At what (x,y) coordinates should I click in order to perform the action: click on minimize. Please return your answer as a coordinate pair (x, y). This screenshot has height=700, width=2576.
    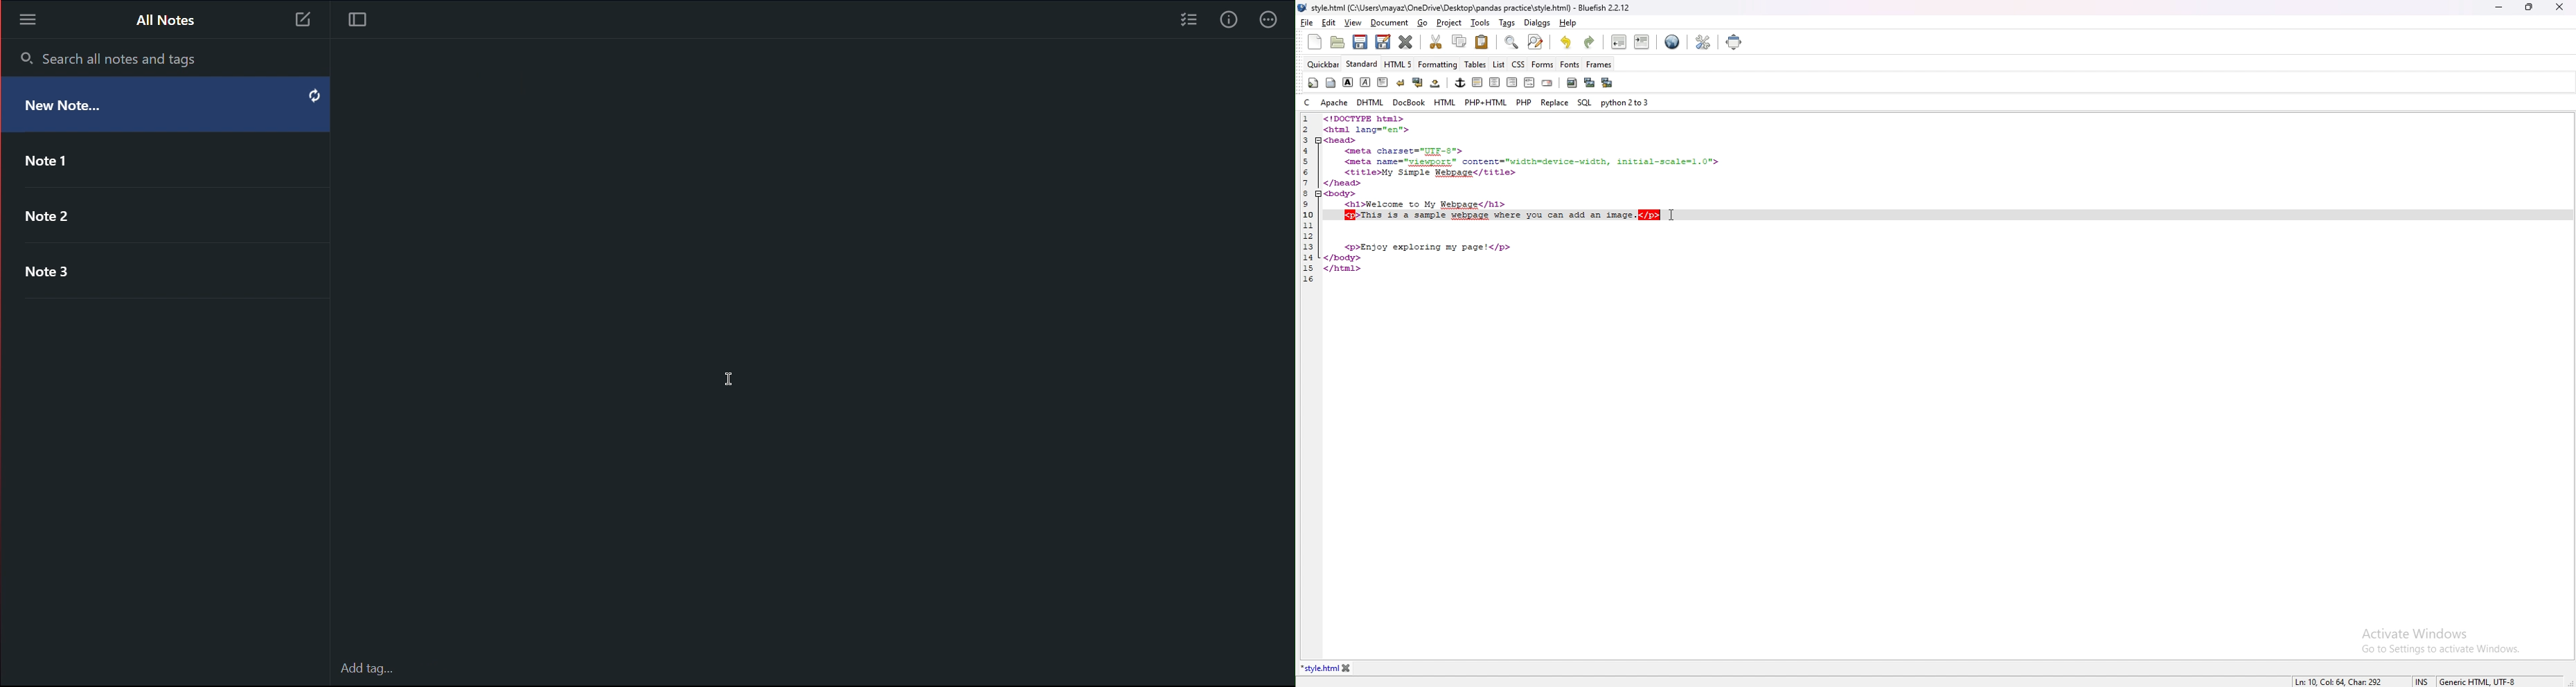
    Looking at the image, I should click on (2499, 7).